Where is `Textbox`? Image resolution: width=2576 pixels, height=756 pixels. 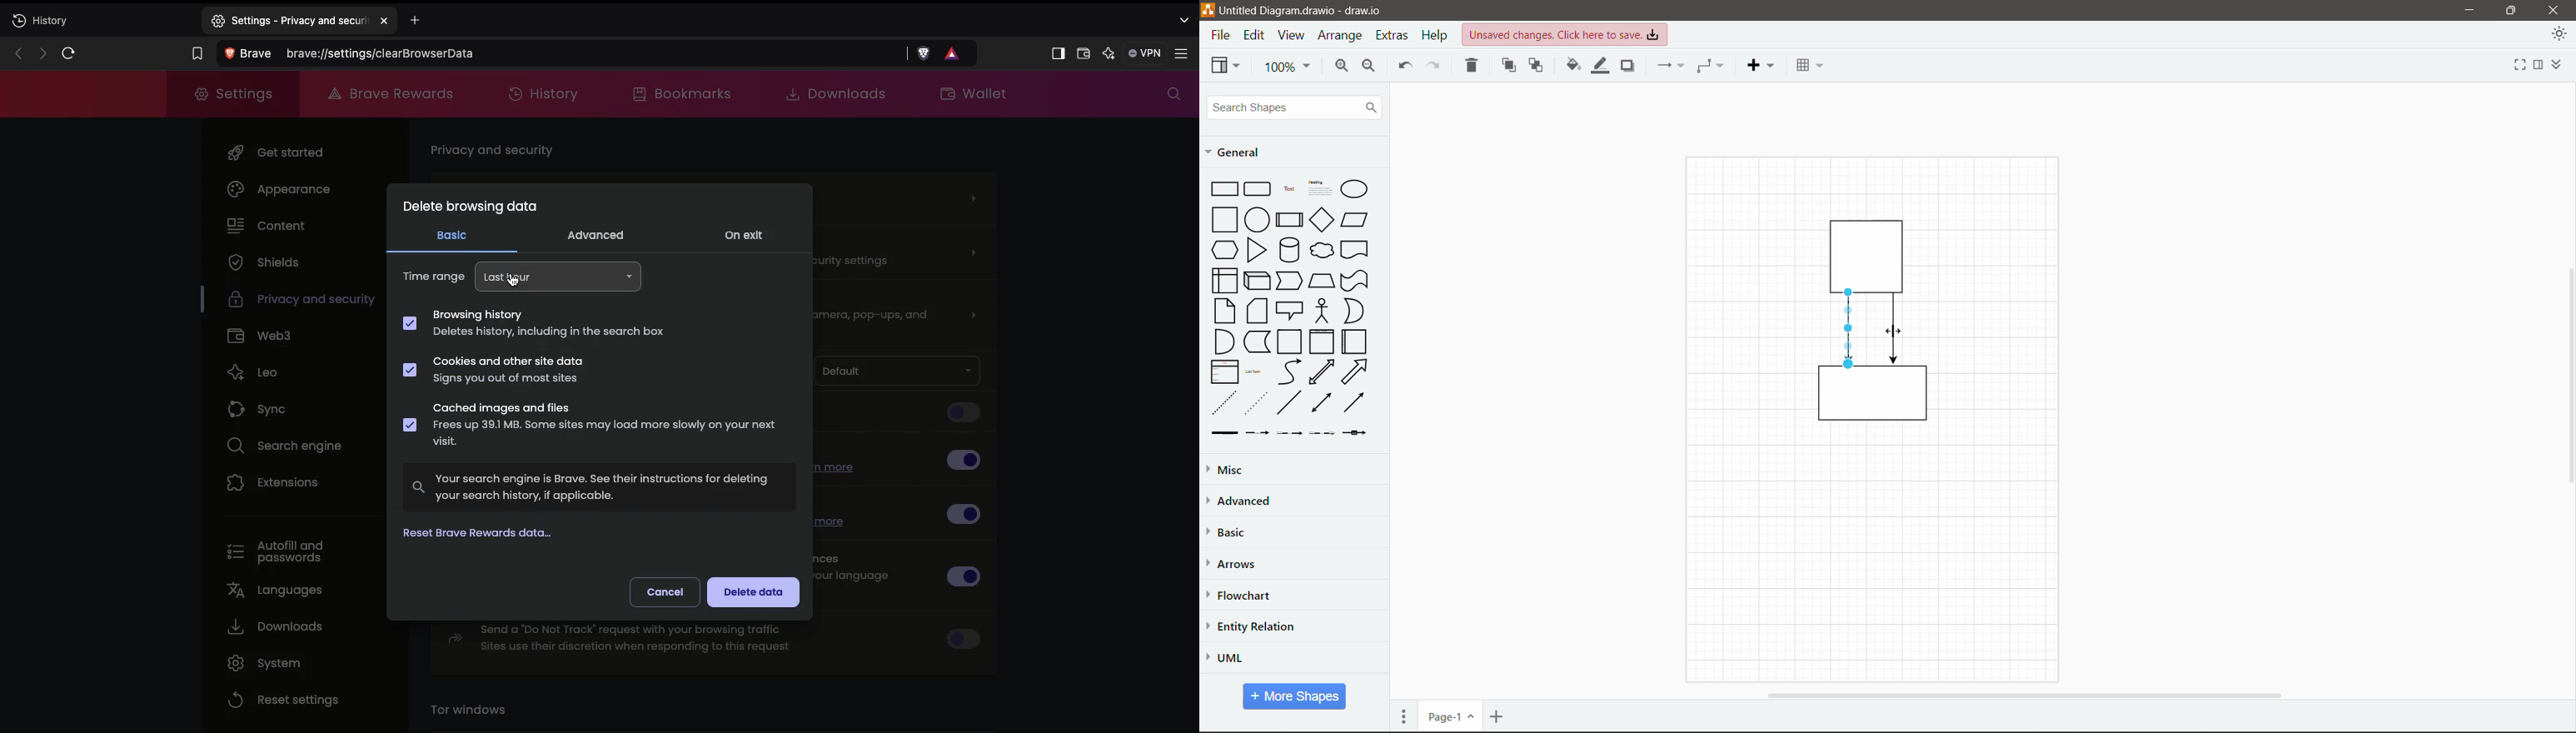 Textbox is located at coordinates (1320, 188).